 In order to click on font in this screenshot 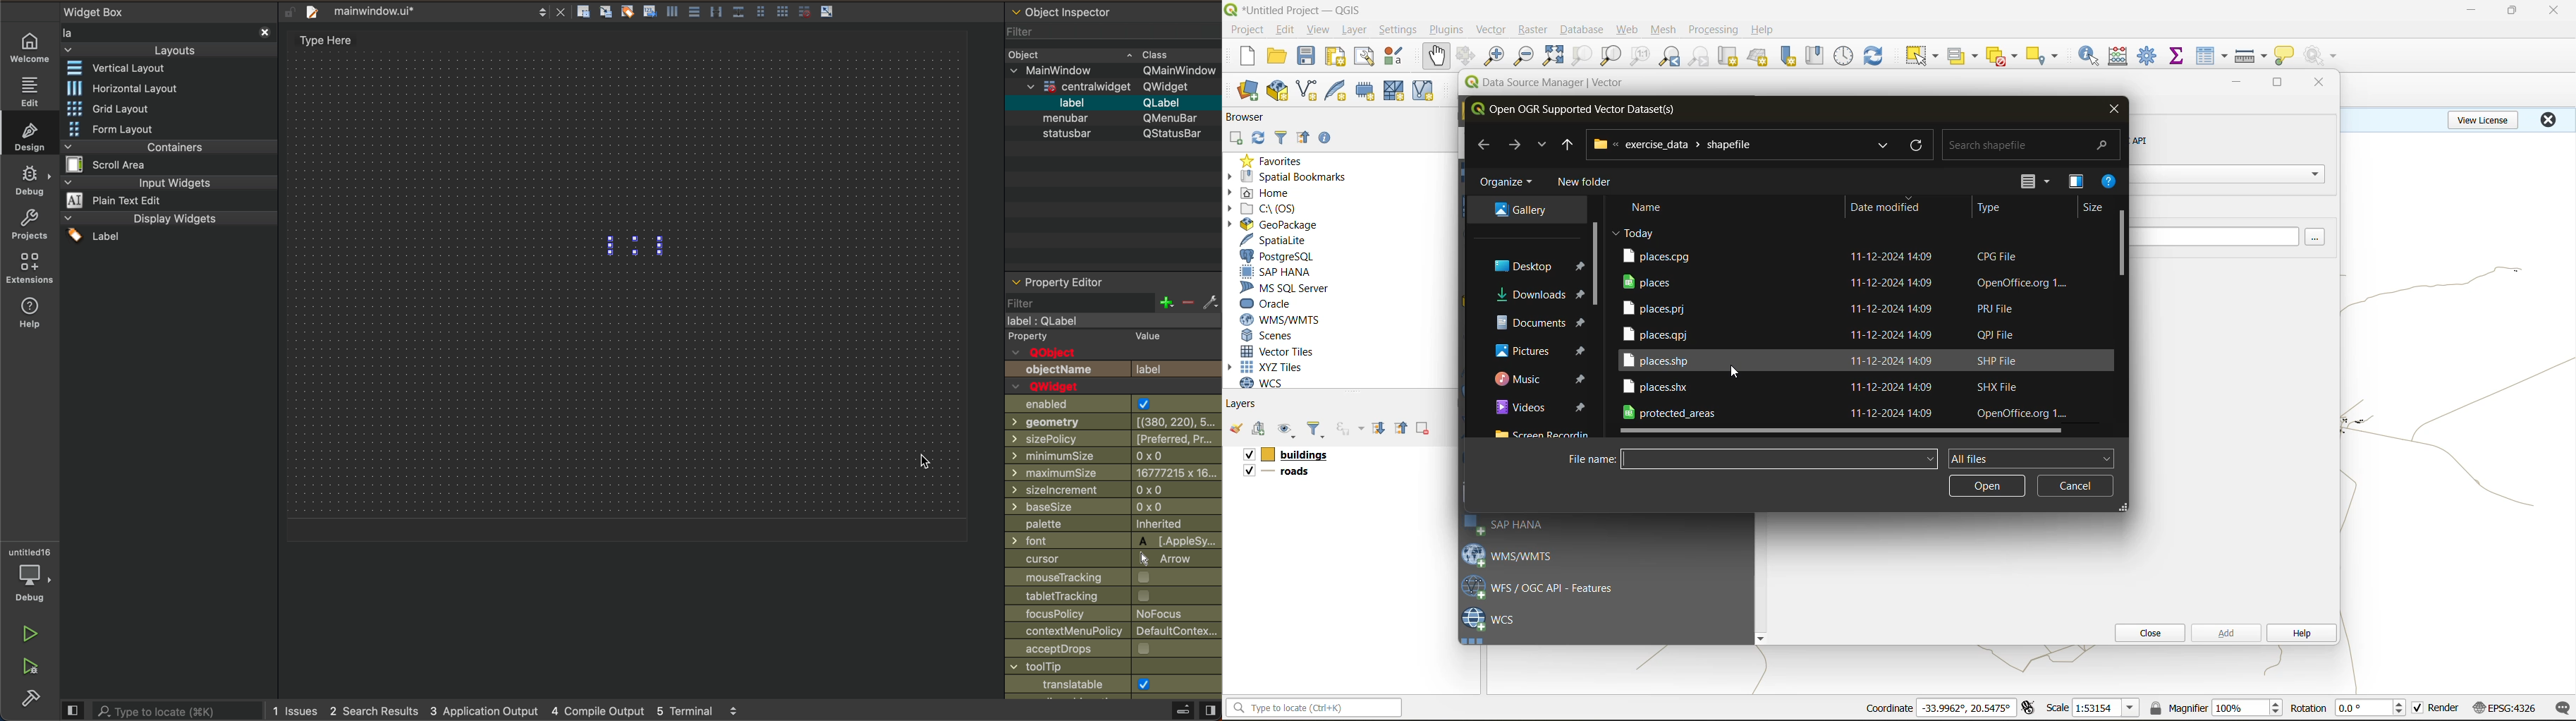, I will do `click(1112, 541)`.